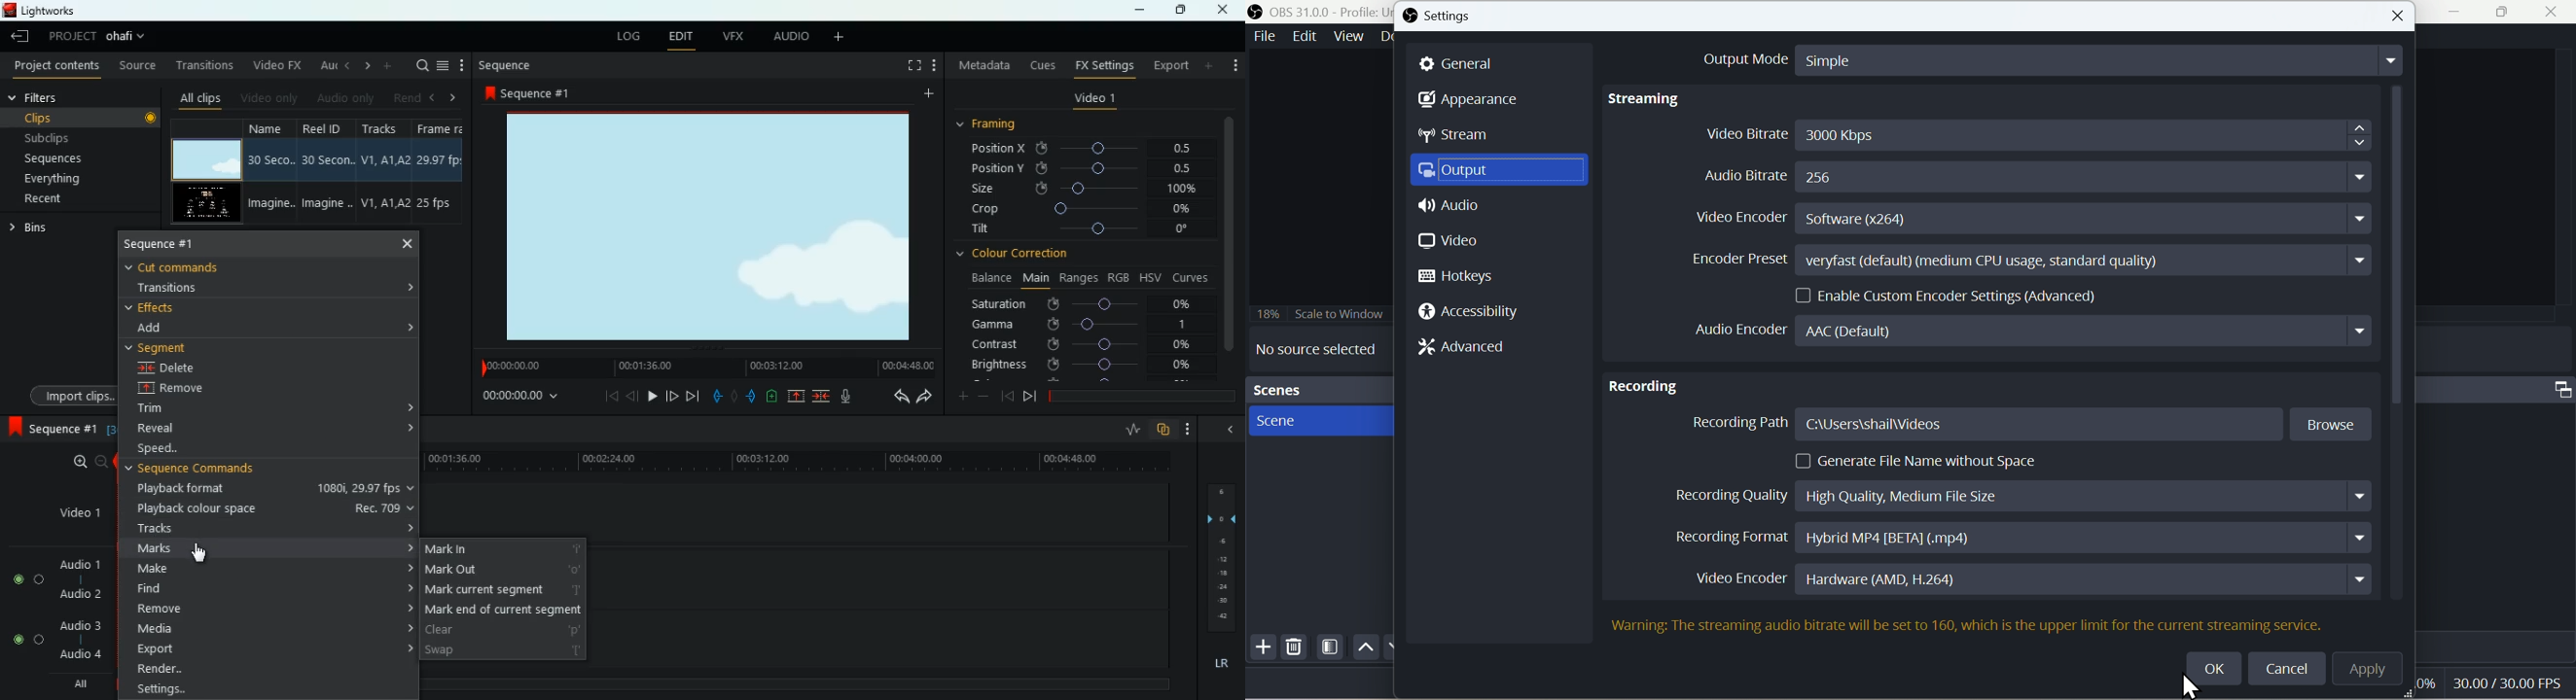 This screenshot has height=700, width=2576. Describe the element at coordinates (53, 137) in the screenshot. I see `subclips` at that location.